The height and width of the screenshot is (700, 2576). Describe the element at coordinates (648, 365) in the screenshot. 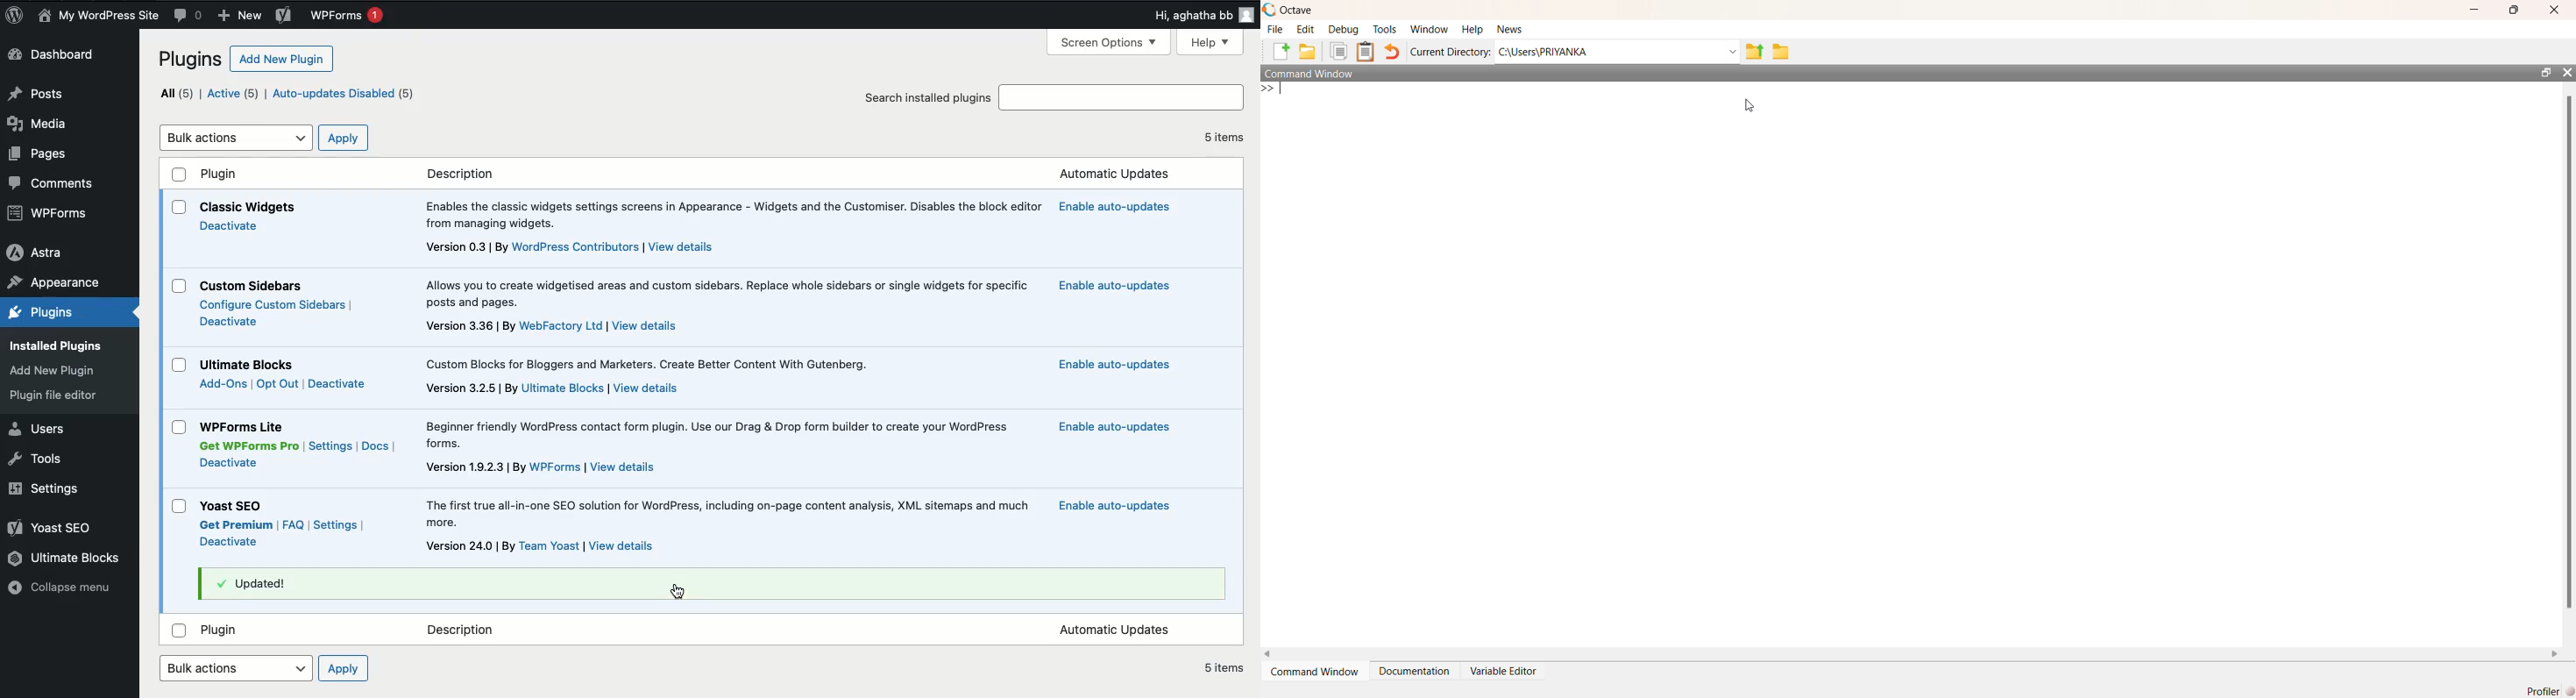

I see `Description` at that location.